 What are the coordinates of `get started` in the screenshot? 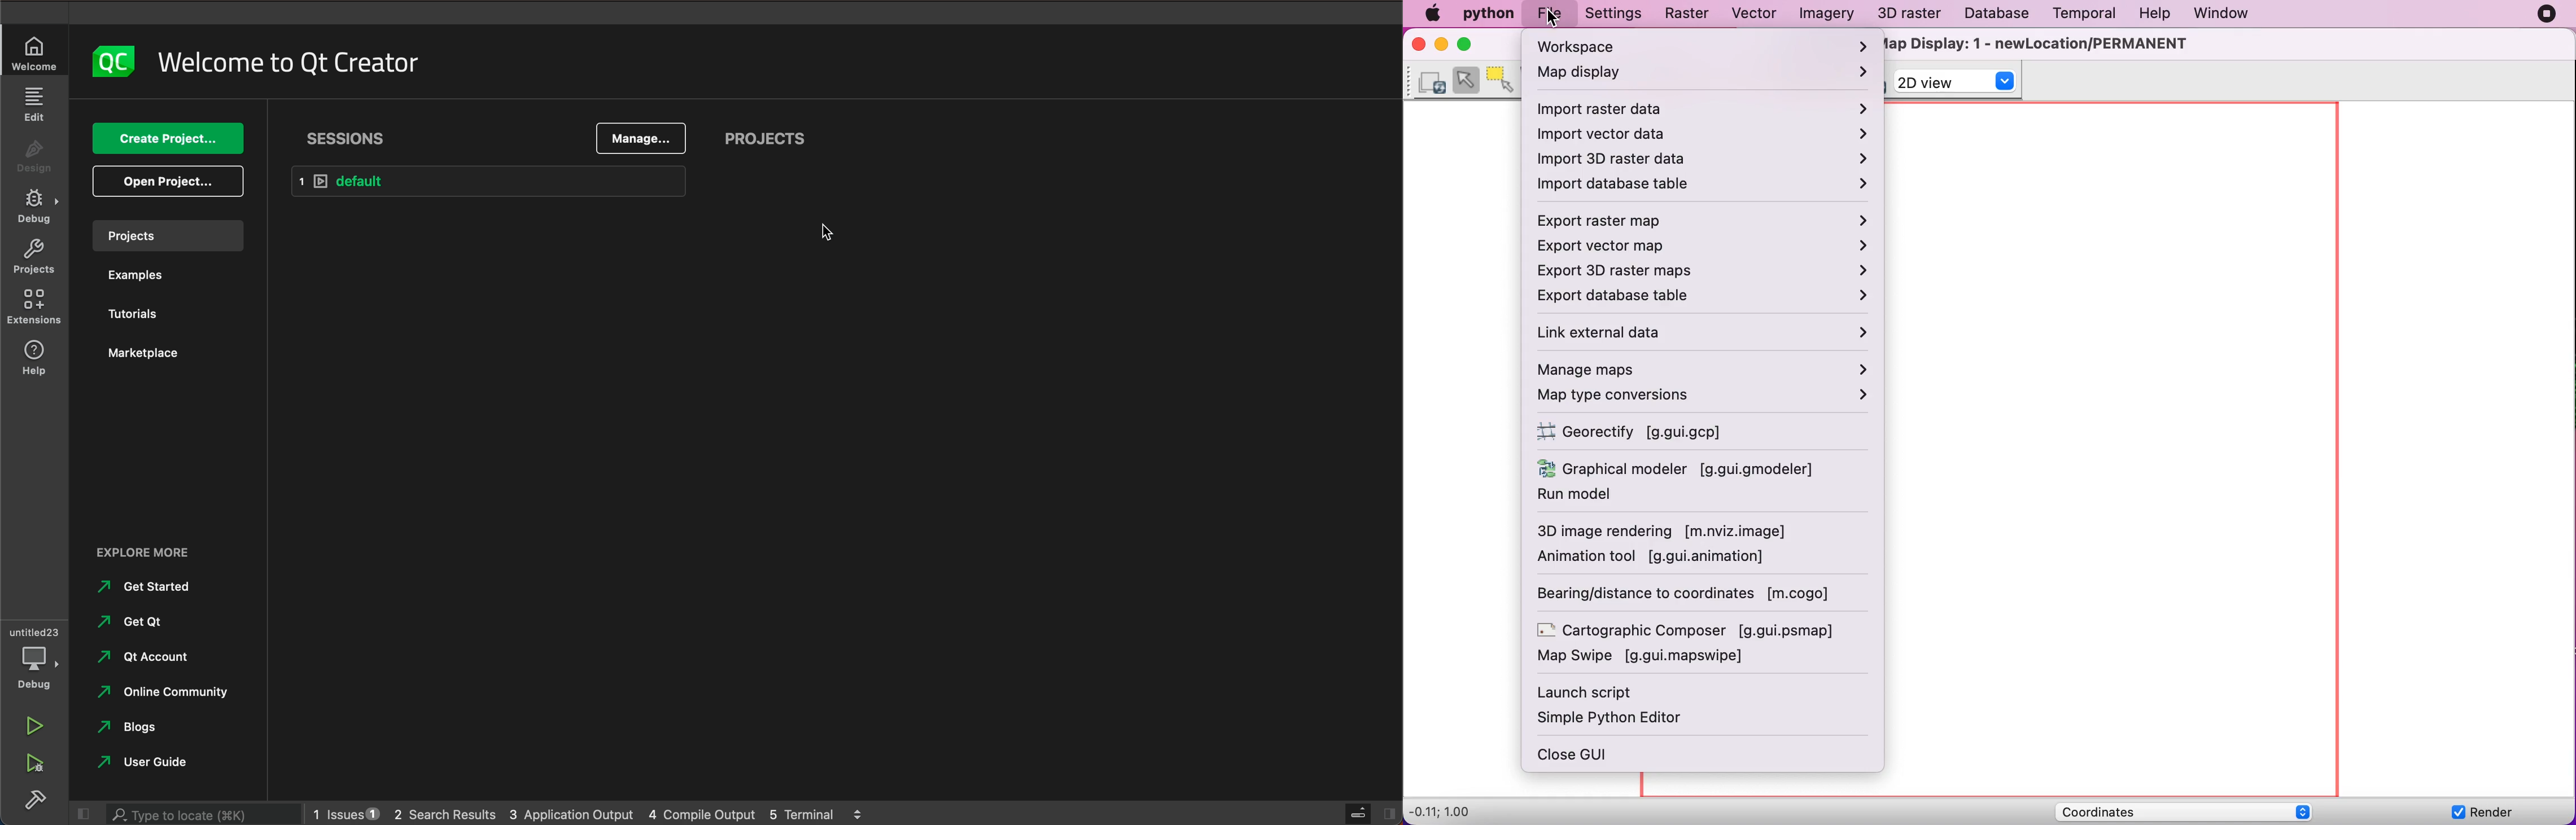 It's located at (151, 587).